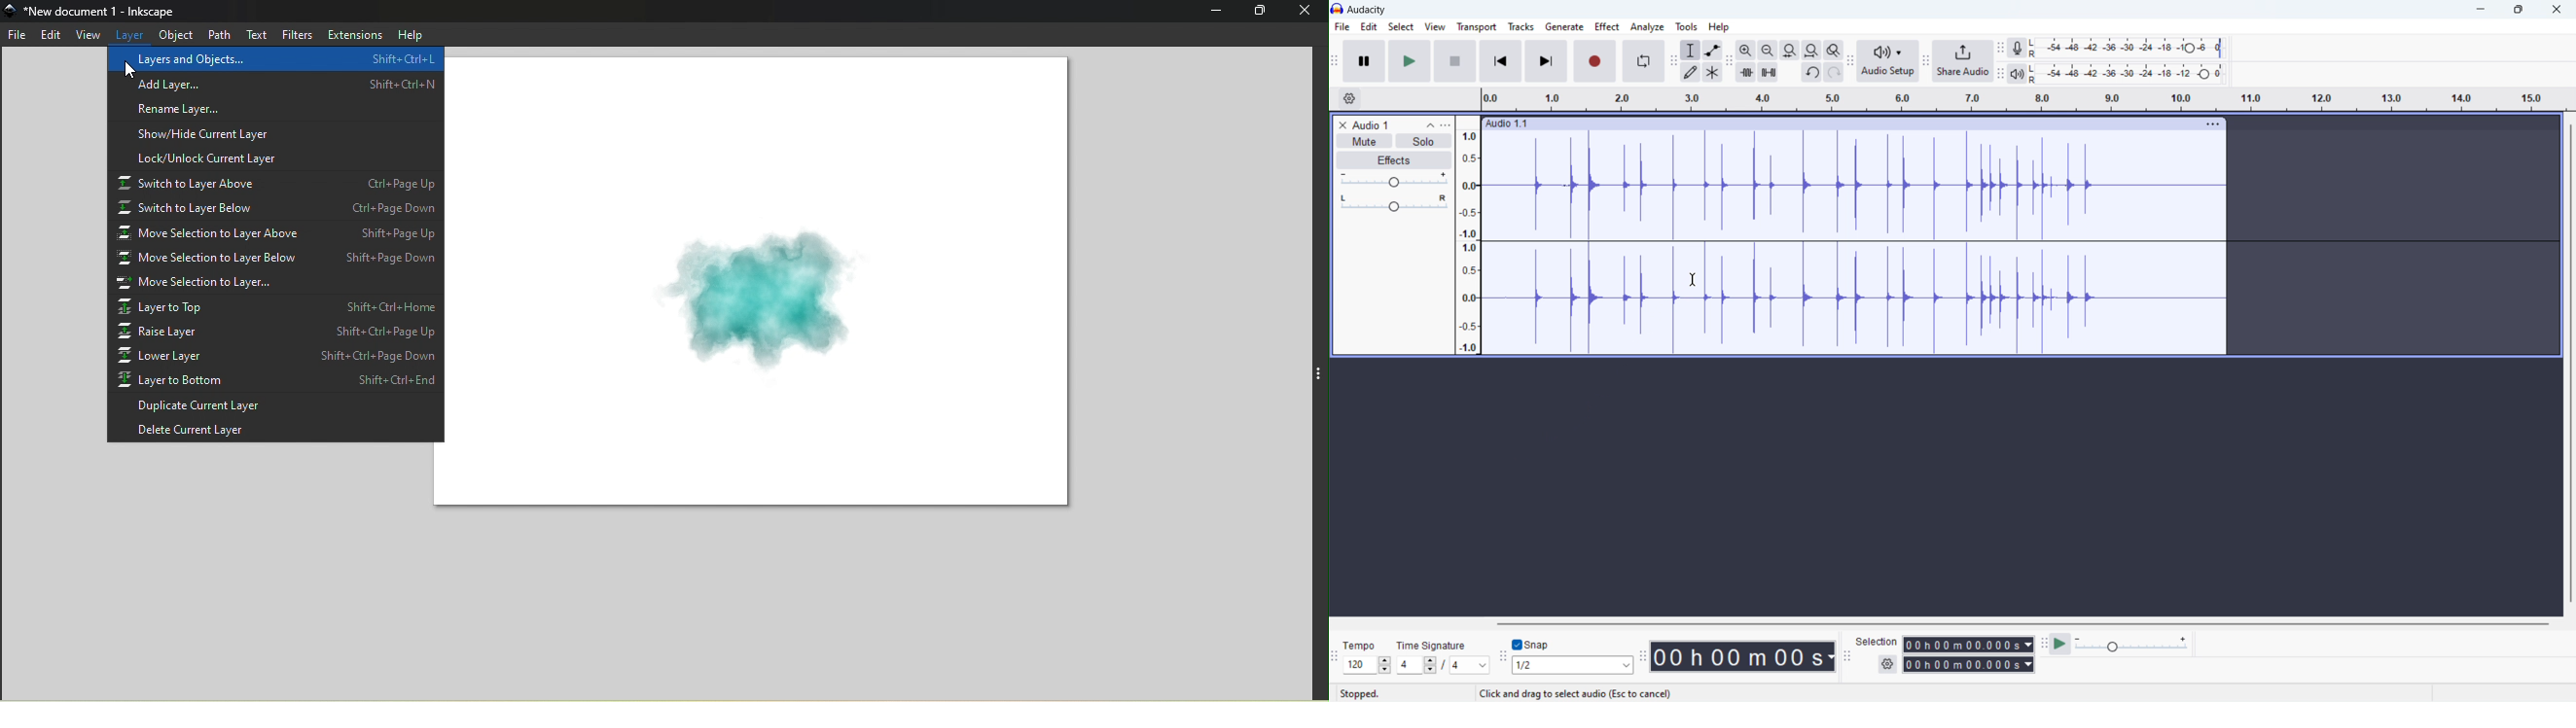 Image resolution: width=2576 pixels, height=728 pixels. I want to click on Show/Hide Current Layer, so click(276, 132).